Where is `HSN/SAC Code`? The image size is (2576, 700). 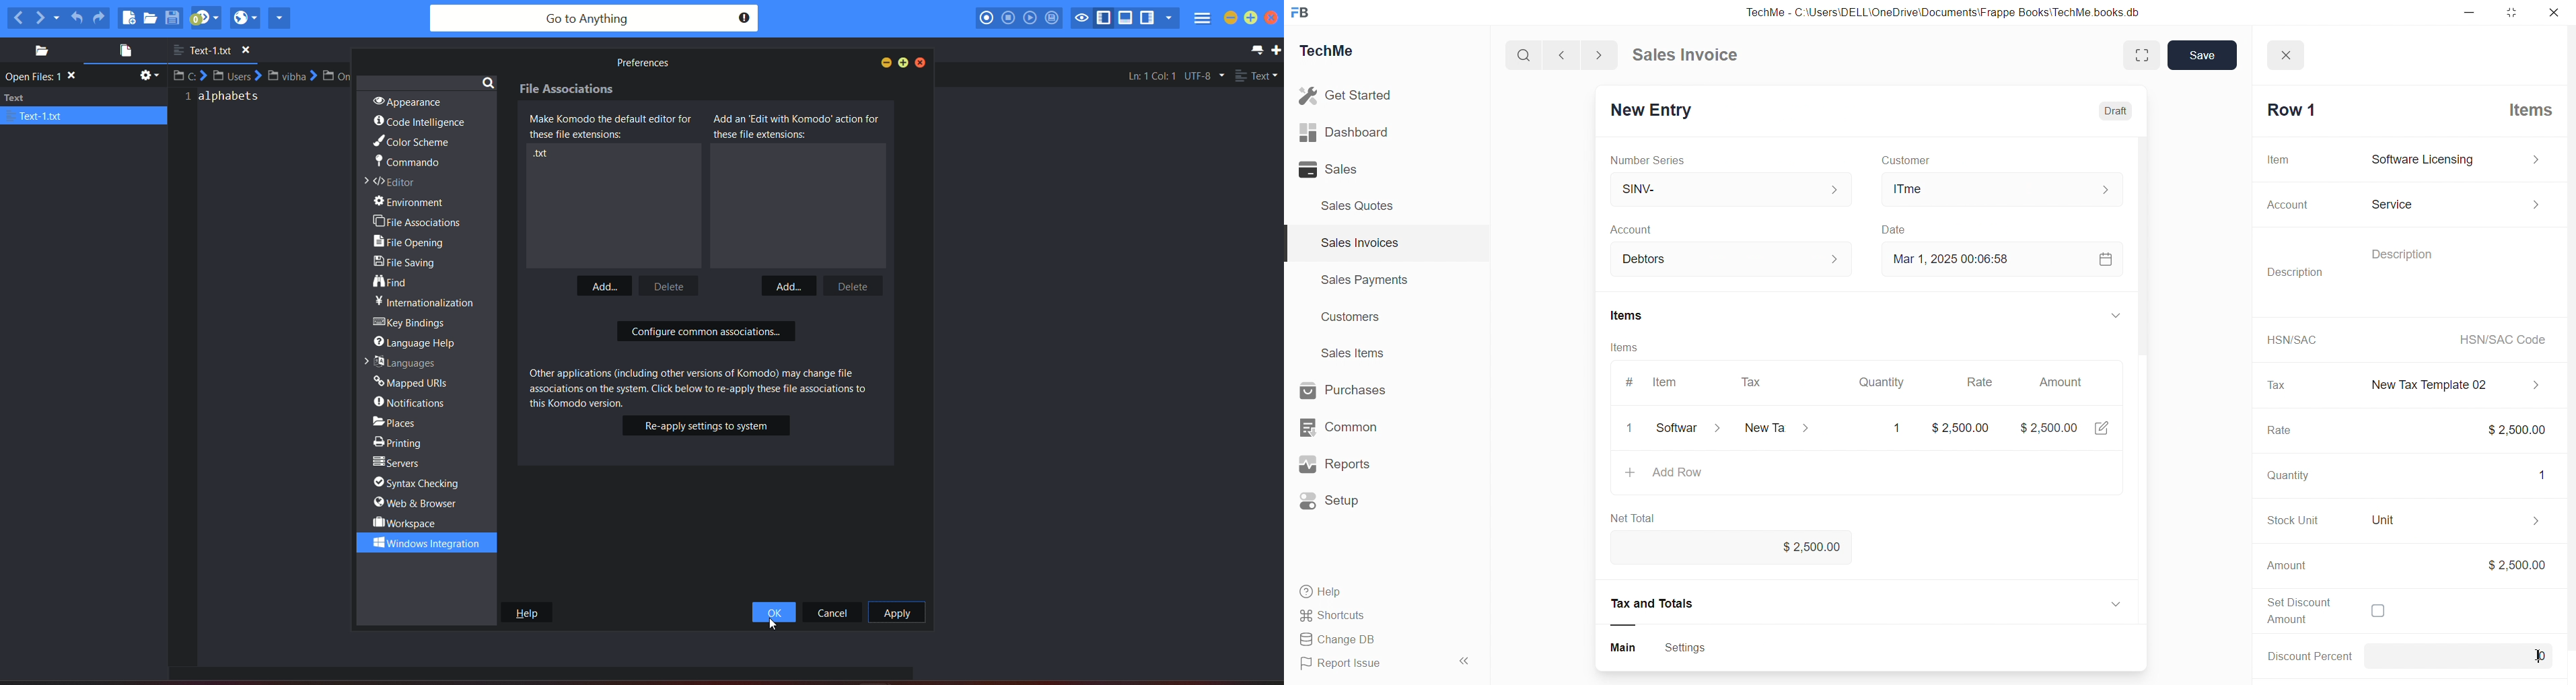
HSN/SAC Code is located at coordinates (2499, 339).